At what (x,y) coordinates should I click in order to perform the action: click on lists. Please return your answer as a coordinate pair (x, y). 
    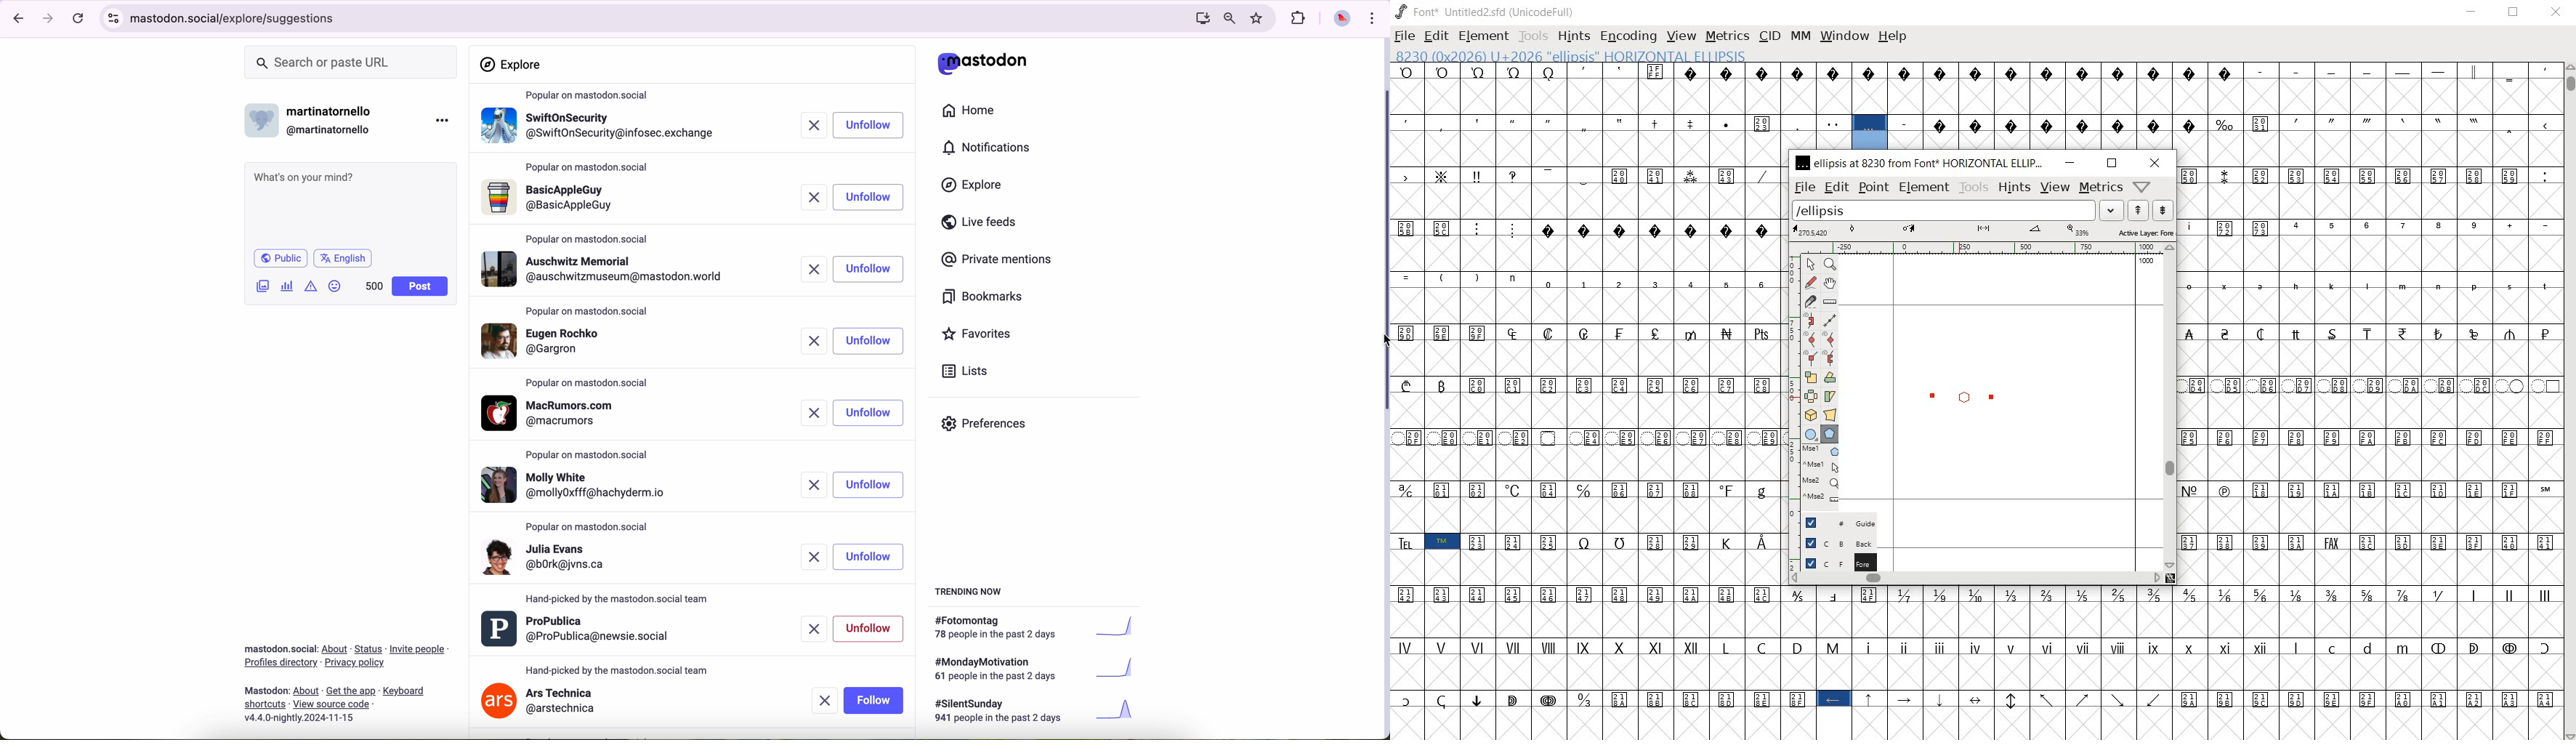
    Looking at the image, I should click on (961, 371).